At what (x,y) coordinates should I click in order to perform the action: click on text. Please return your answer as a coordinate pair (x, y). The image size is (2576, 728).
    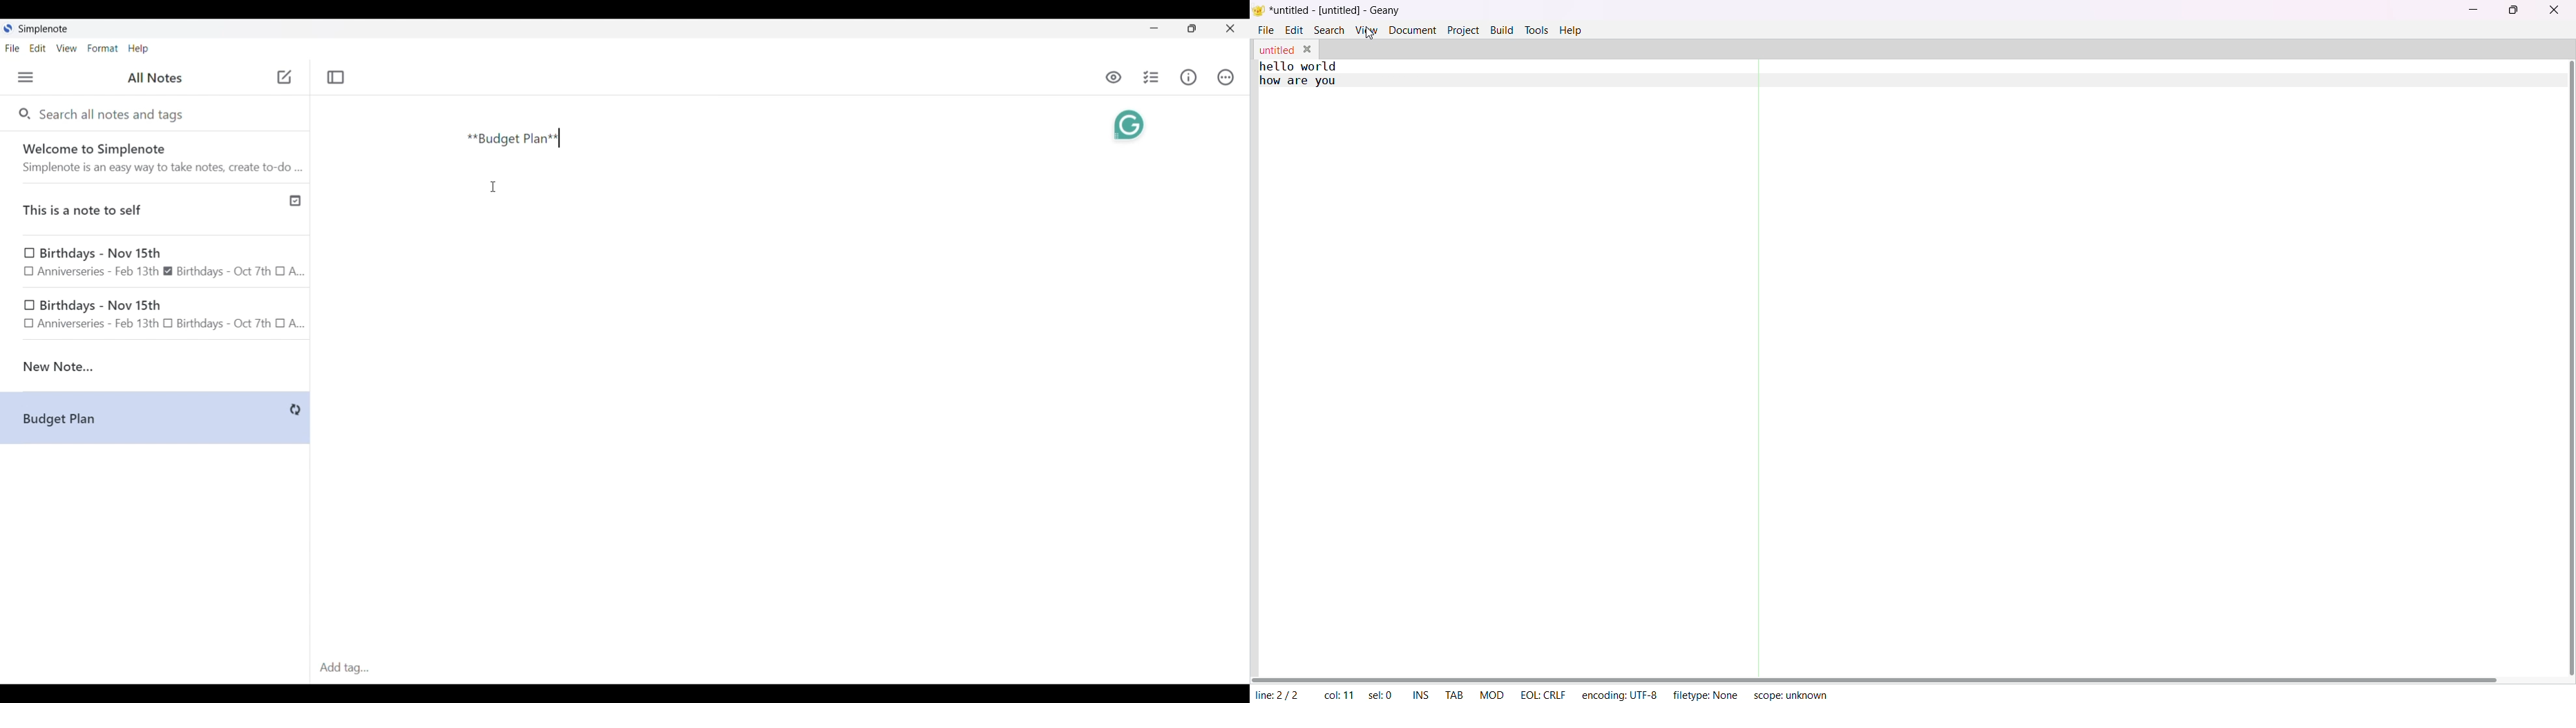
    Looking at the image, I should click on (1308, 75).